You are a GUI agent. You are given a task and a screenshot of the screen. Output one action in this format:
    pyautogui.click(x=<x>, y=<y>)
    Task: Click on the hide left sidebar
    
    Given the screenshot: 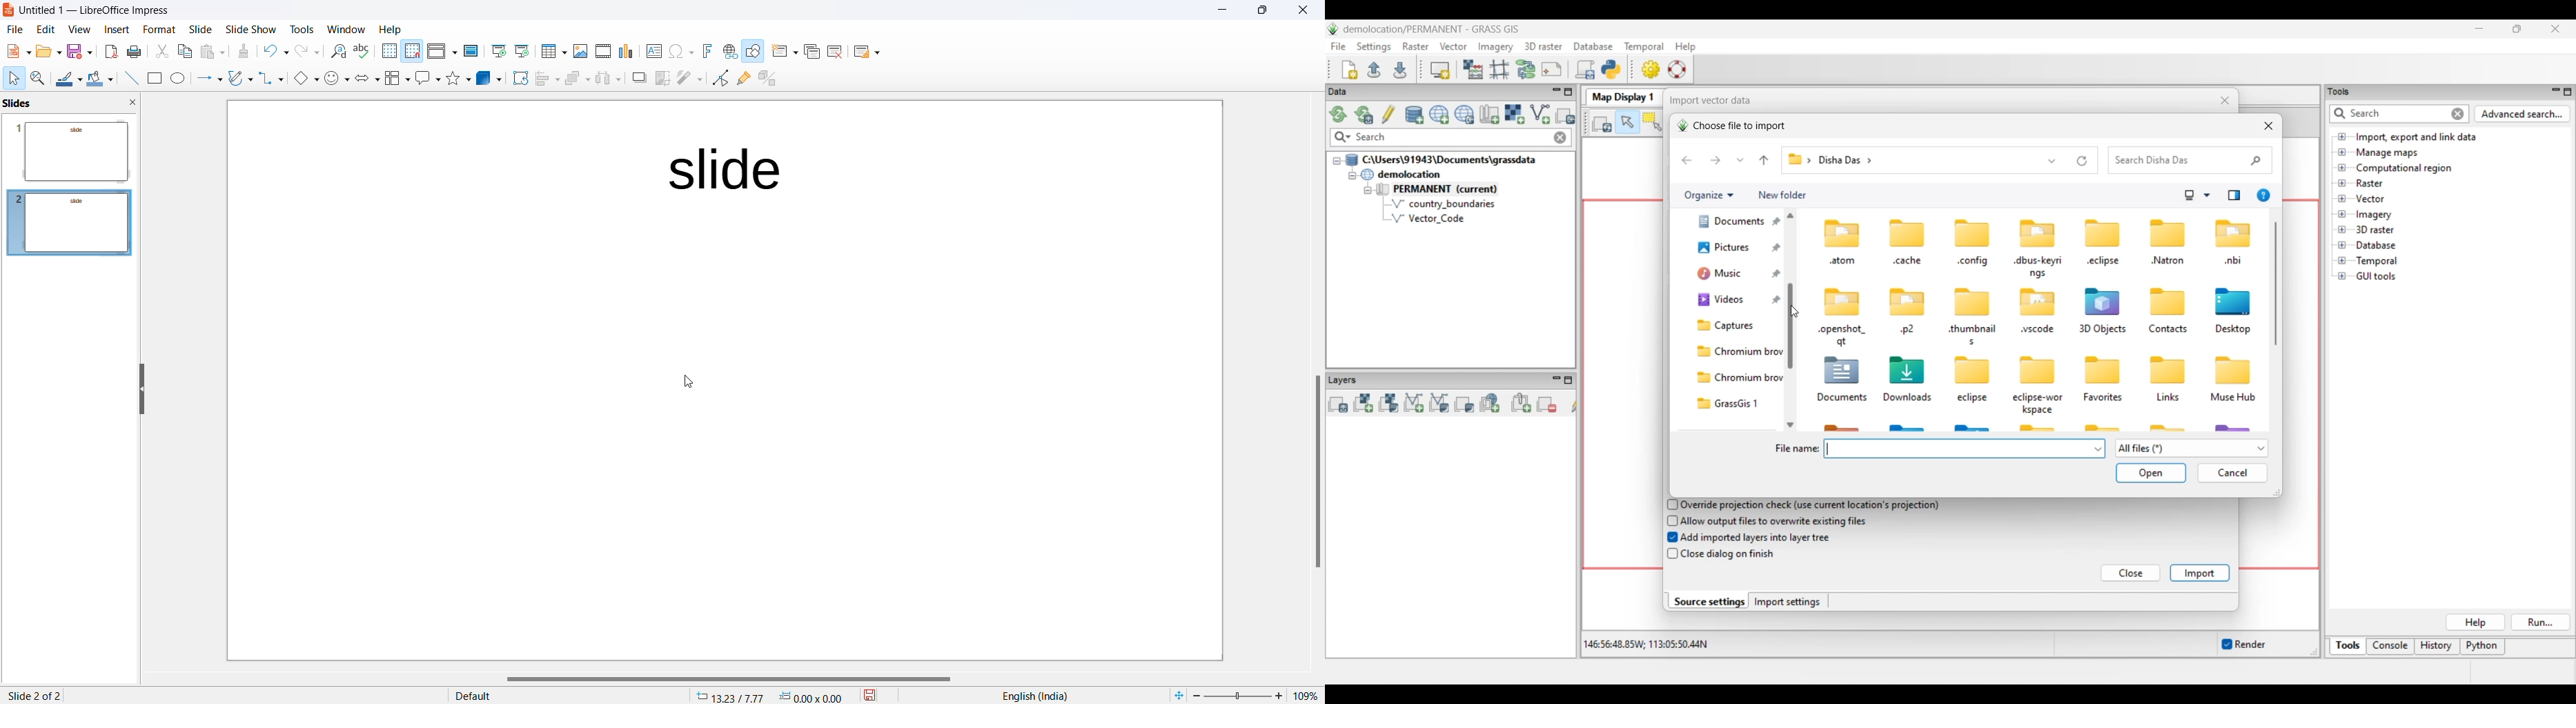 What is the action you would take?
    pyautogui.click(x=143, y=388)
    